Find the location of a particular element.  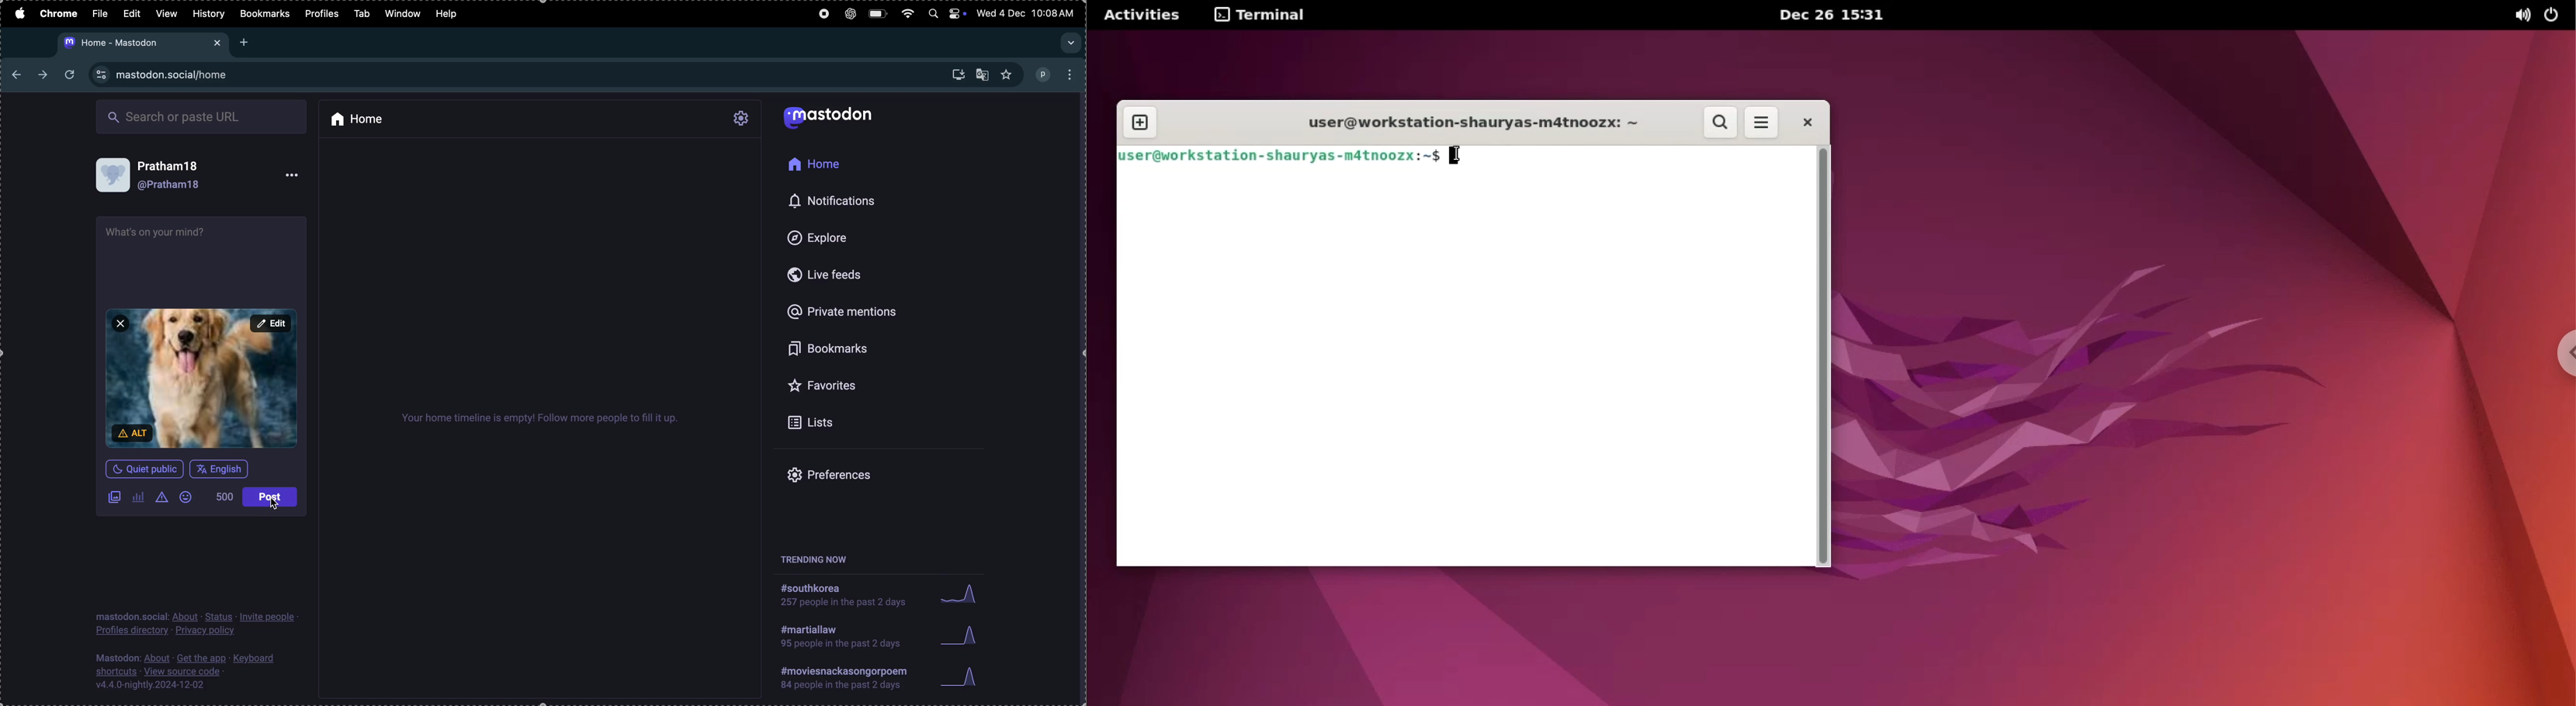

close is located at coordinates (120, 323).